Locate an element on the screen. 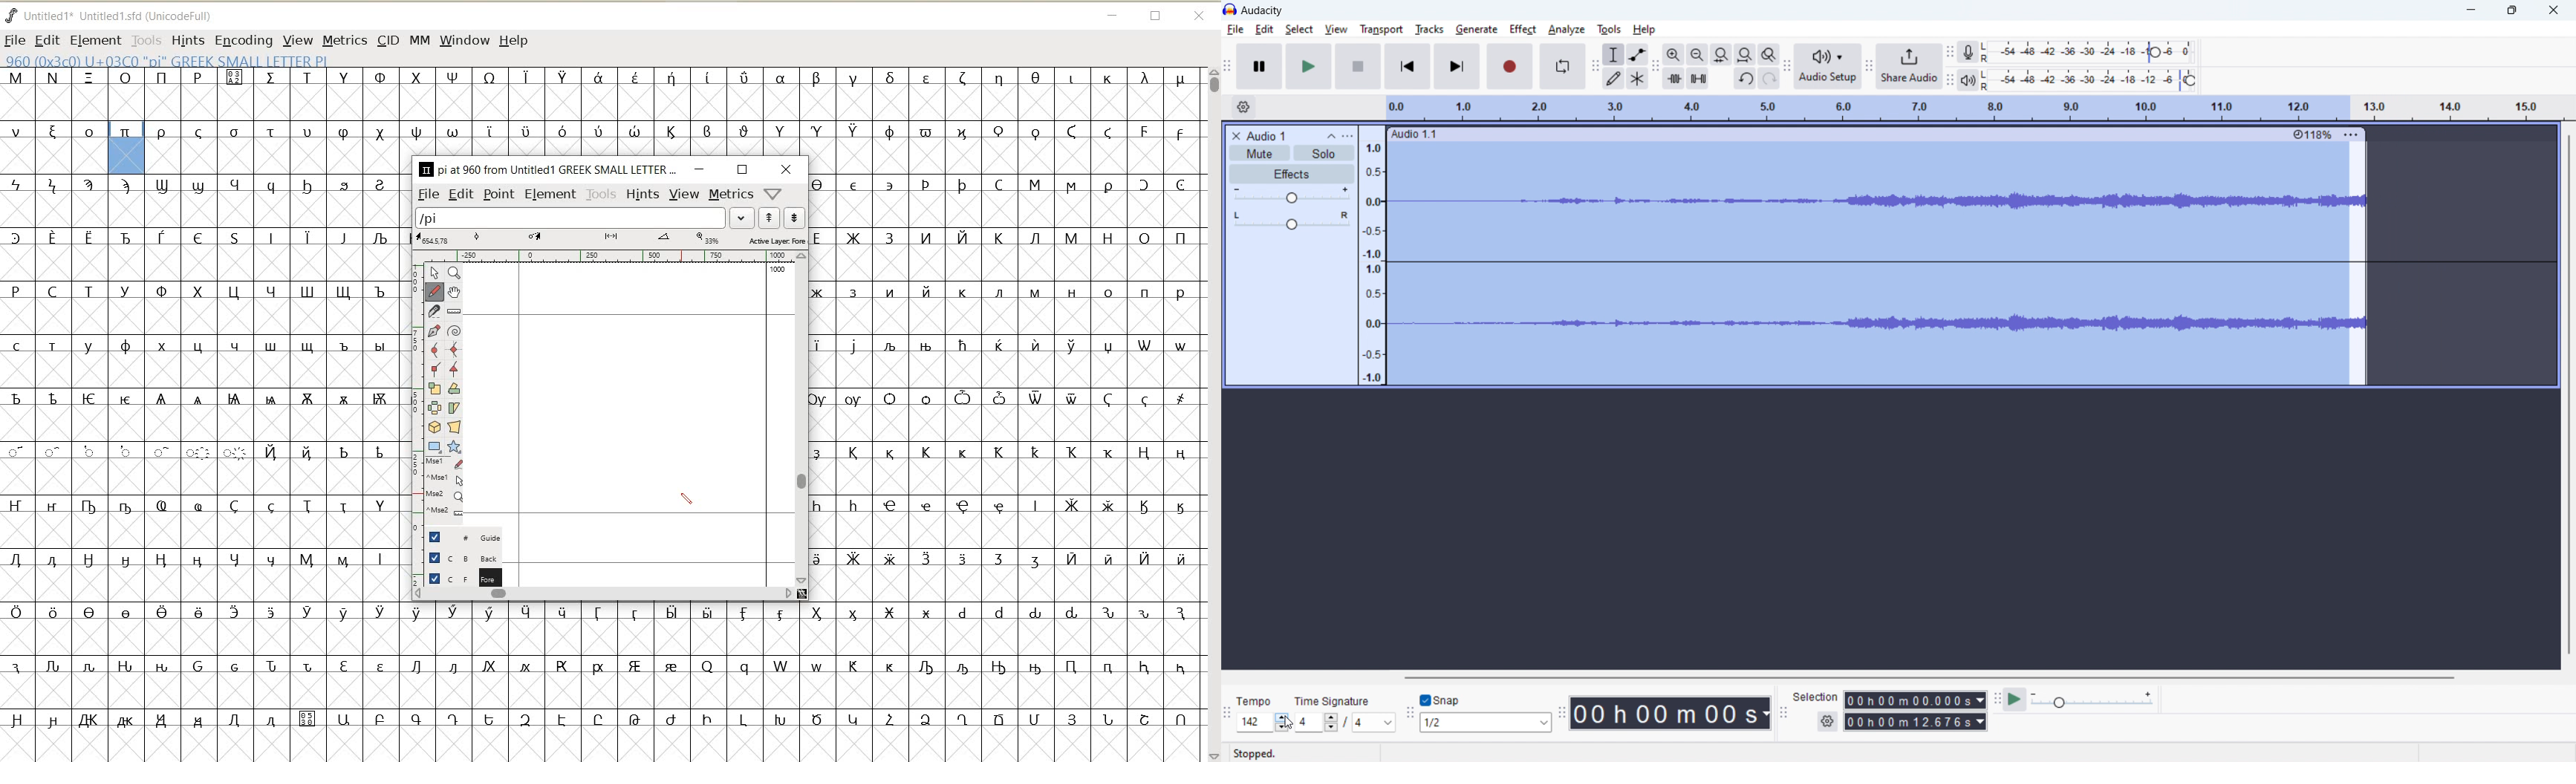  selection toolbar is located at coordinates (1784, 715).